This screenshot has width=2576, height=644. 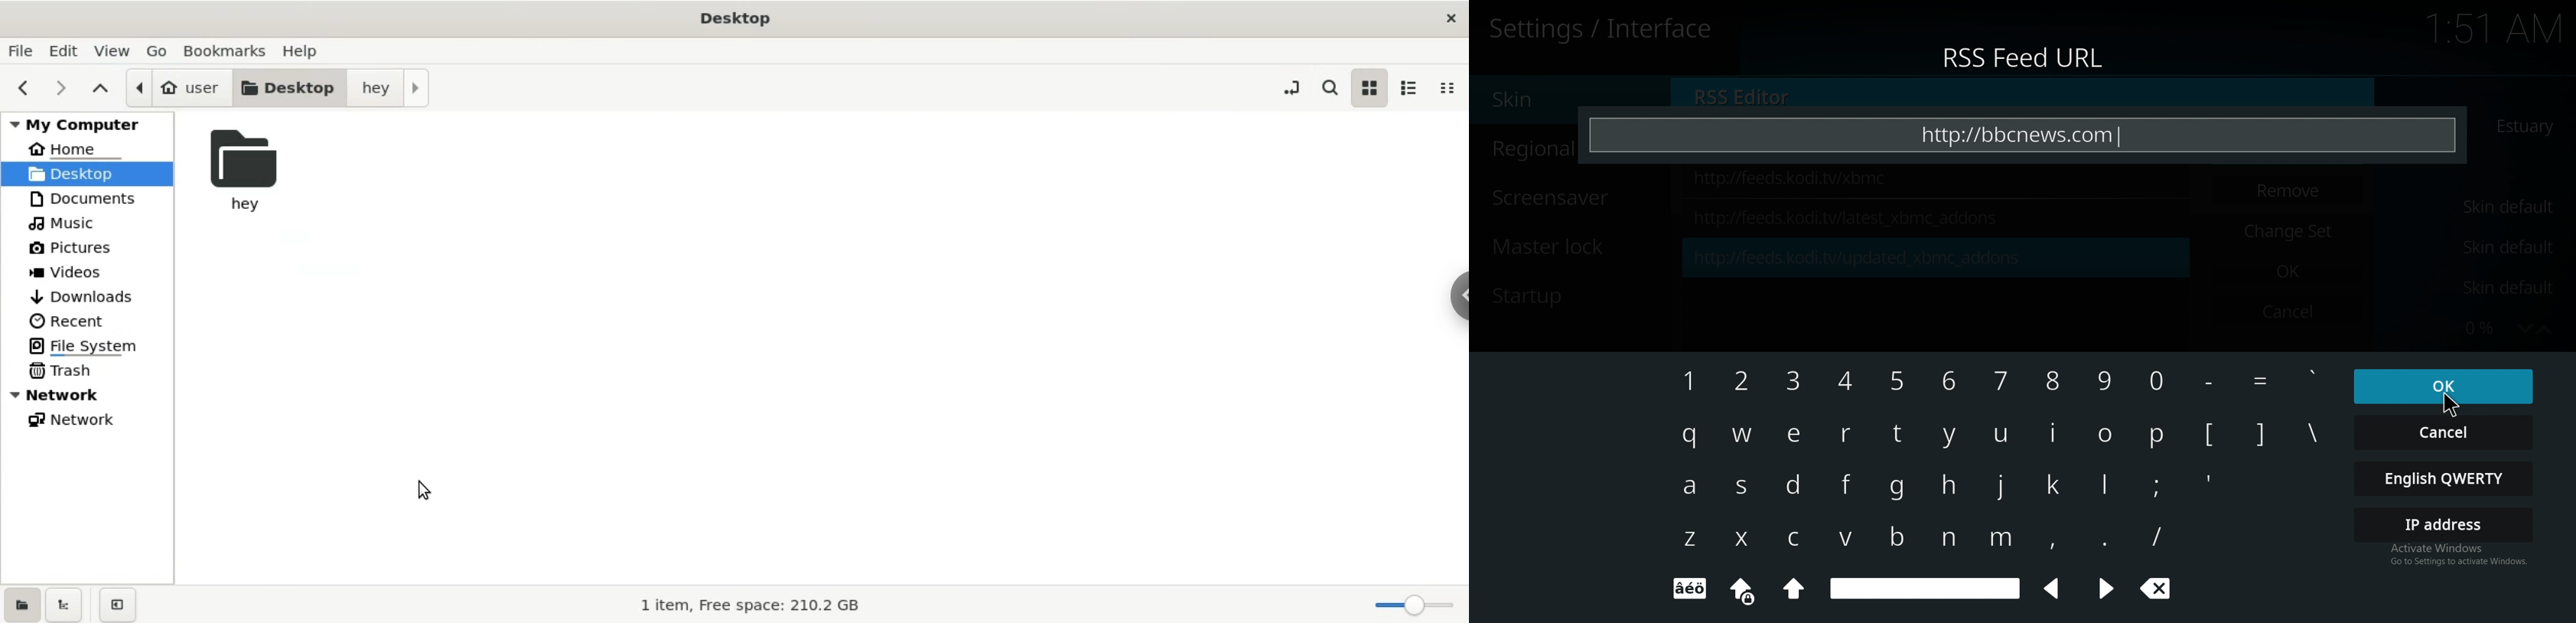 What do you see at coordinates (2157, 382) in the screenshot?
I see `keyboard Input` at bounding box center [2157, 382].